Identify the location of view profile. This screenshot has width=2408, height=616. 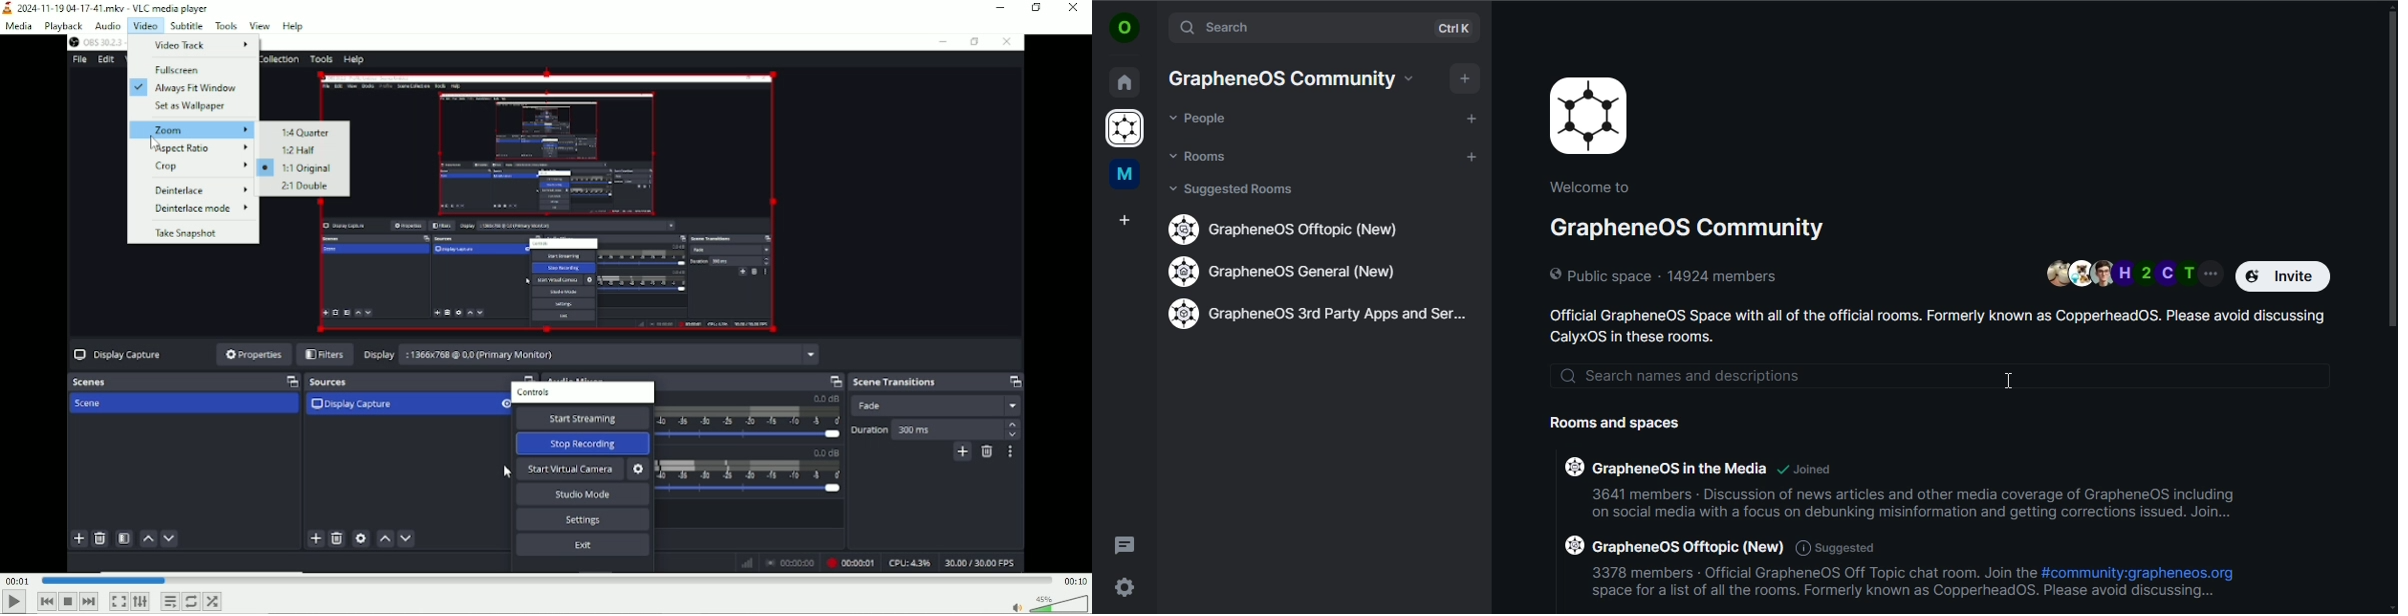
(1123, 28).